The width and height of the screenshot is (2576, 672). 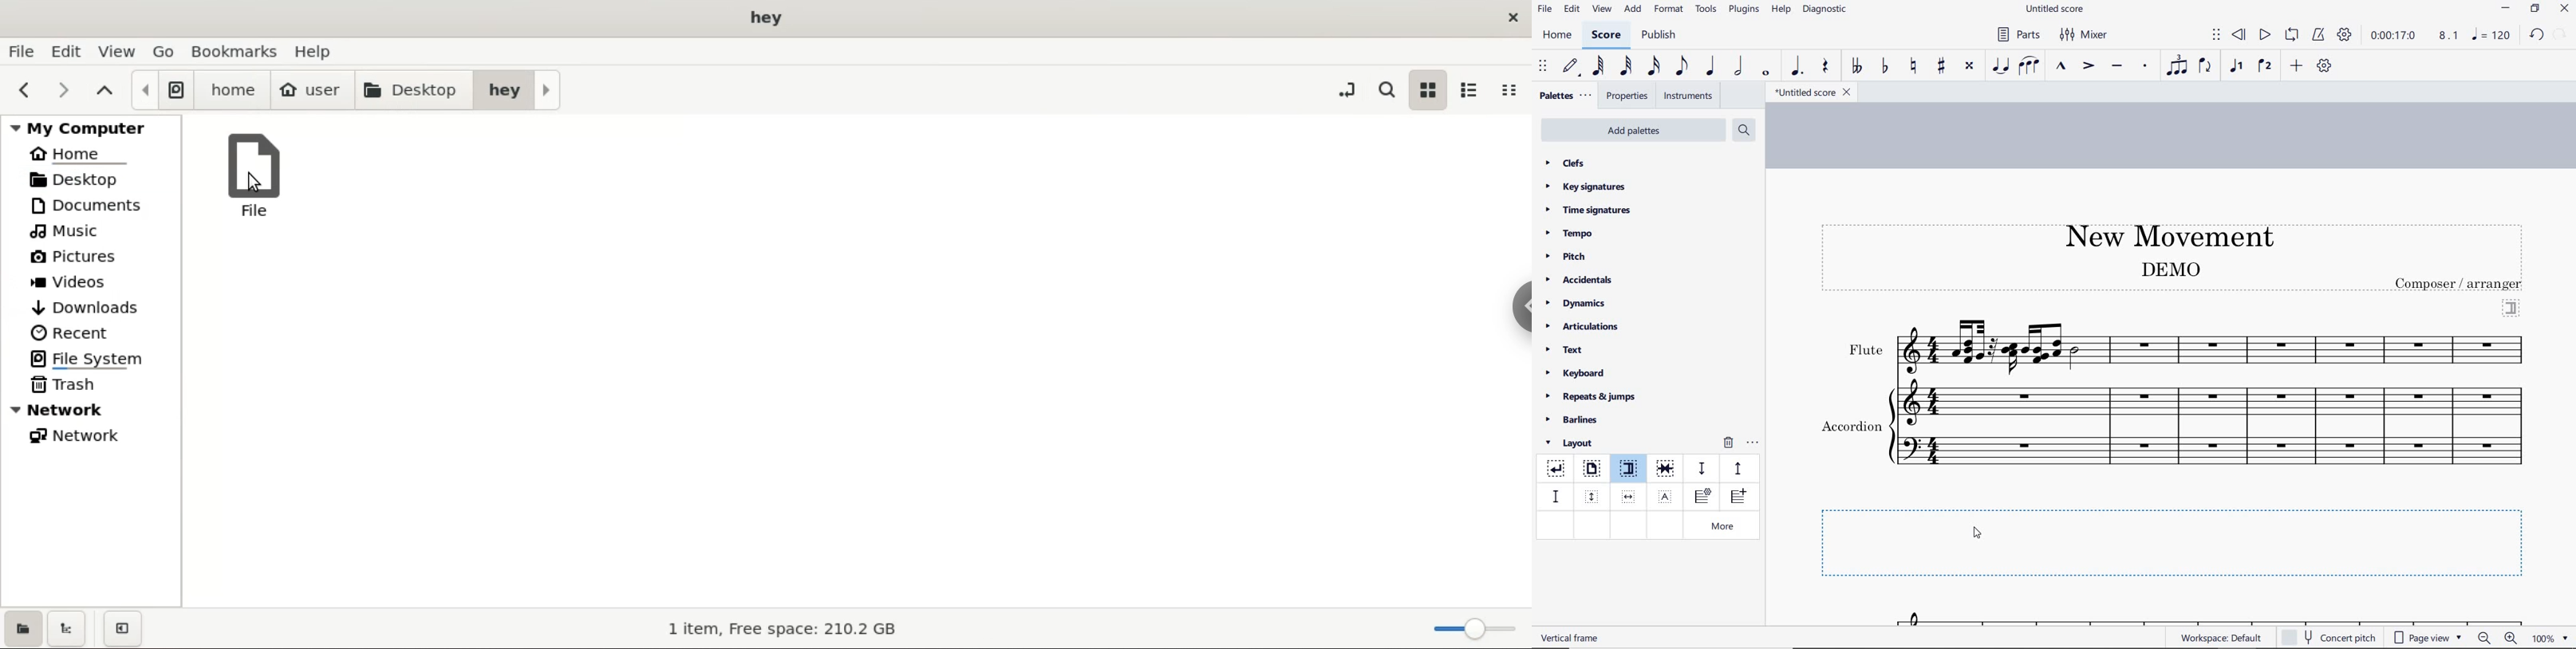 What do you see at coordinates (1667, 495) in the screenshot?
I see `insert text frame` at bounding box center [1667, 495].